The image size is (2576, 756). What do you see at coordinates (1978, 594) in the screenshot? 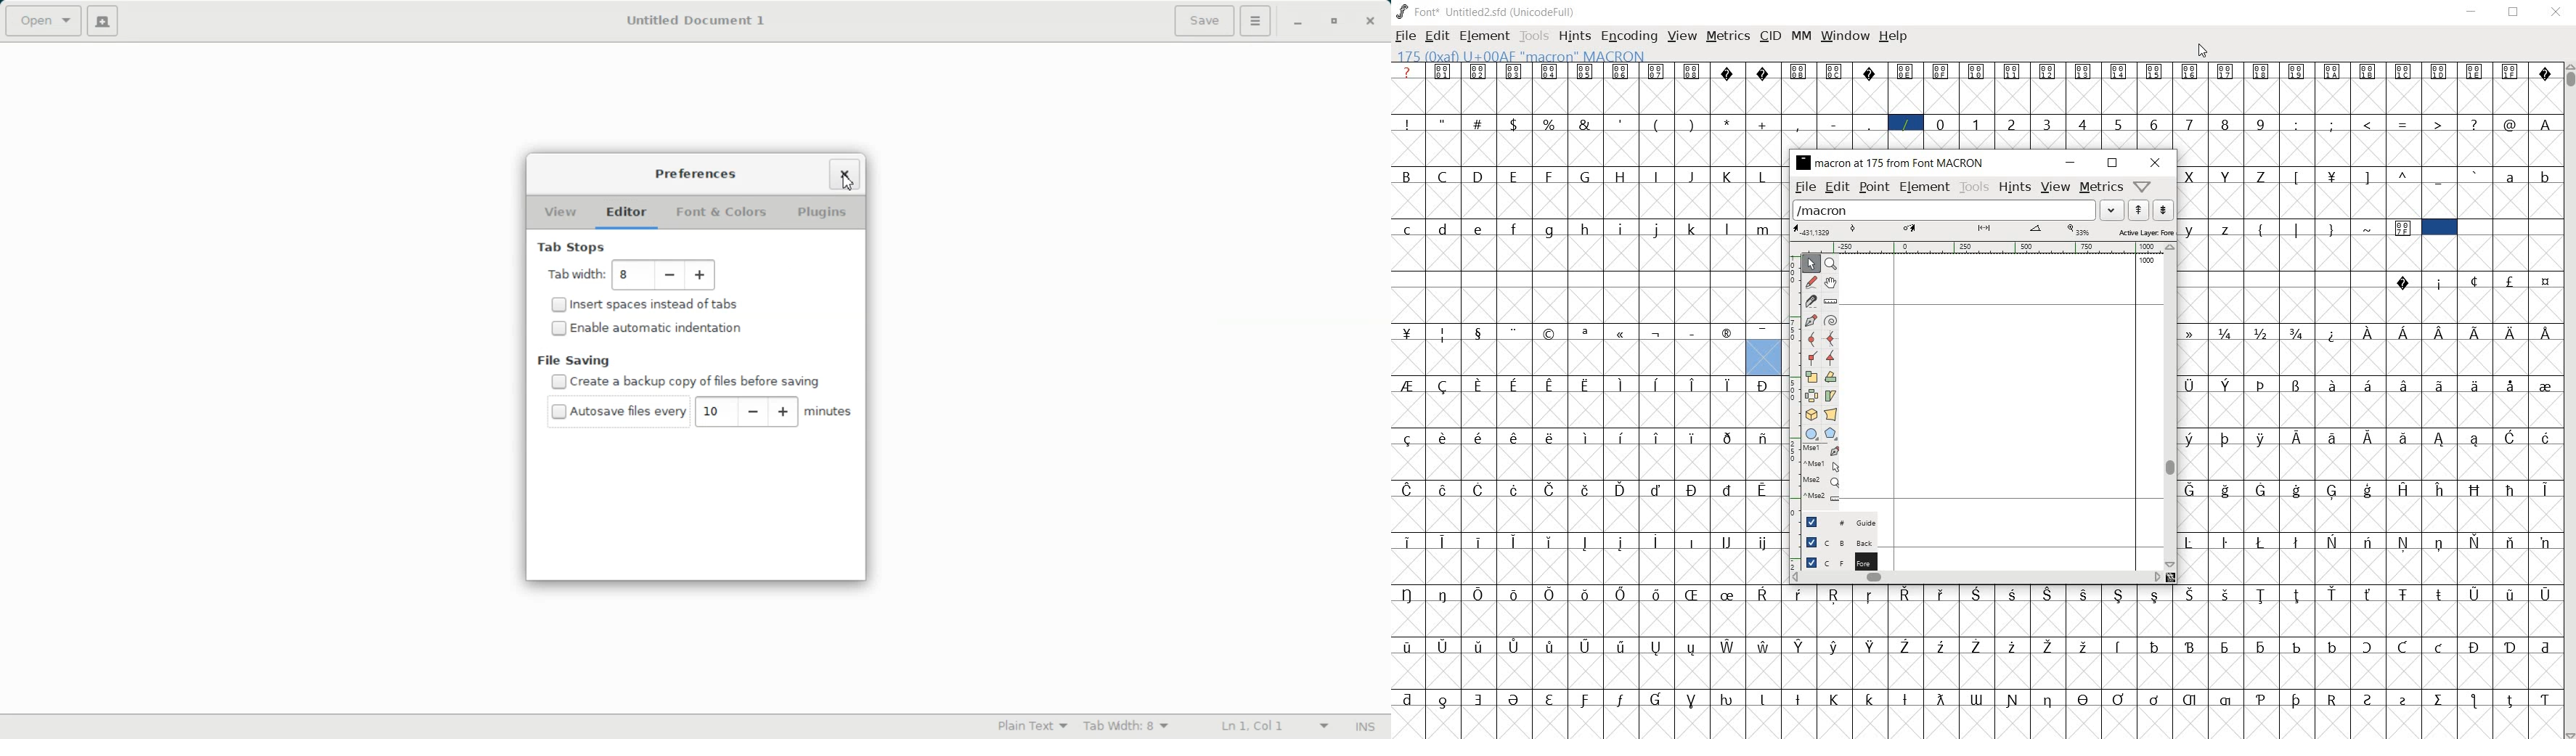
I see `Symbol` at bounding box center [1978, 594].